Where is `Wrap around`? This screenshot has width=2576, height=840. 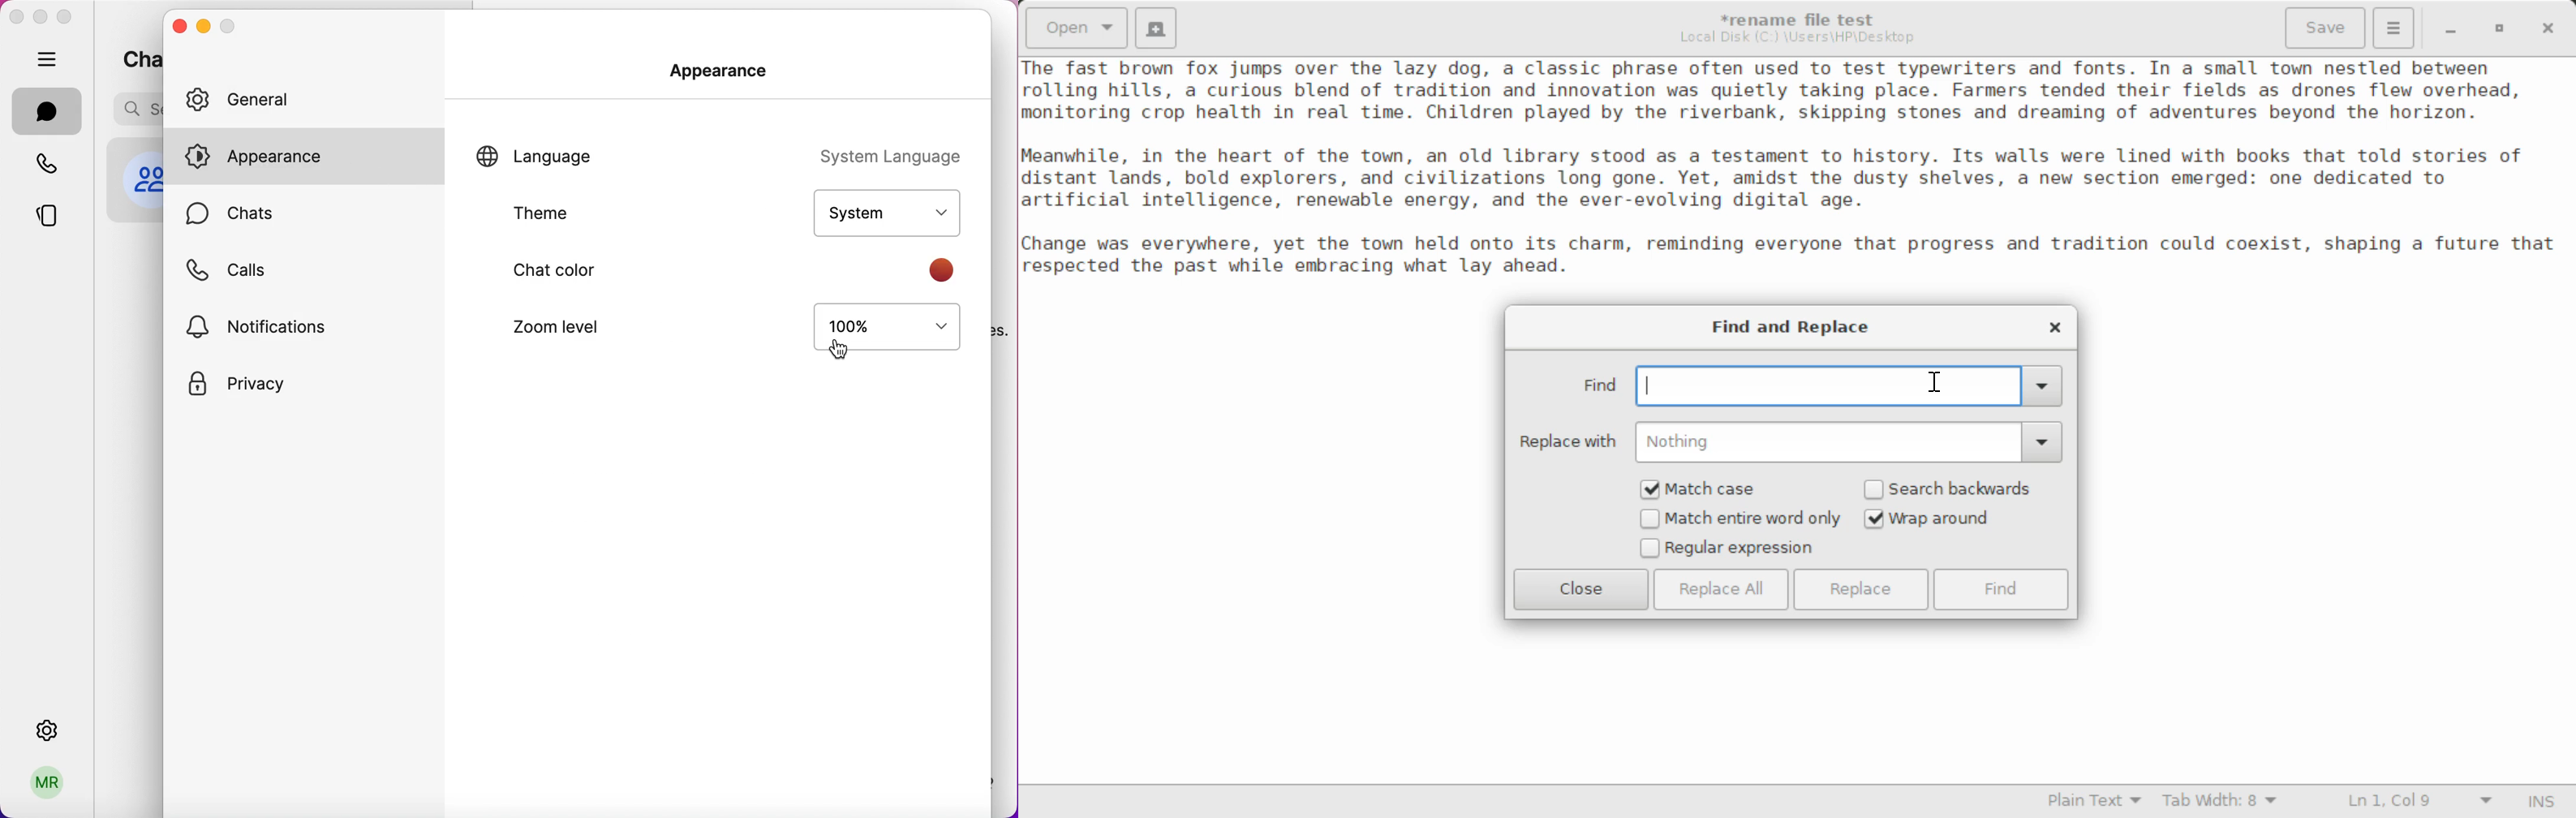 Wrap around is located at coordinates (1953, 519).